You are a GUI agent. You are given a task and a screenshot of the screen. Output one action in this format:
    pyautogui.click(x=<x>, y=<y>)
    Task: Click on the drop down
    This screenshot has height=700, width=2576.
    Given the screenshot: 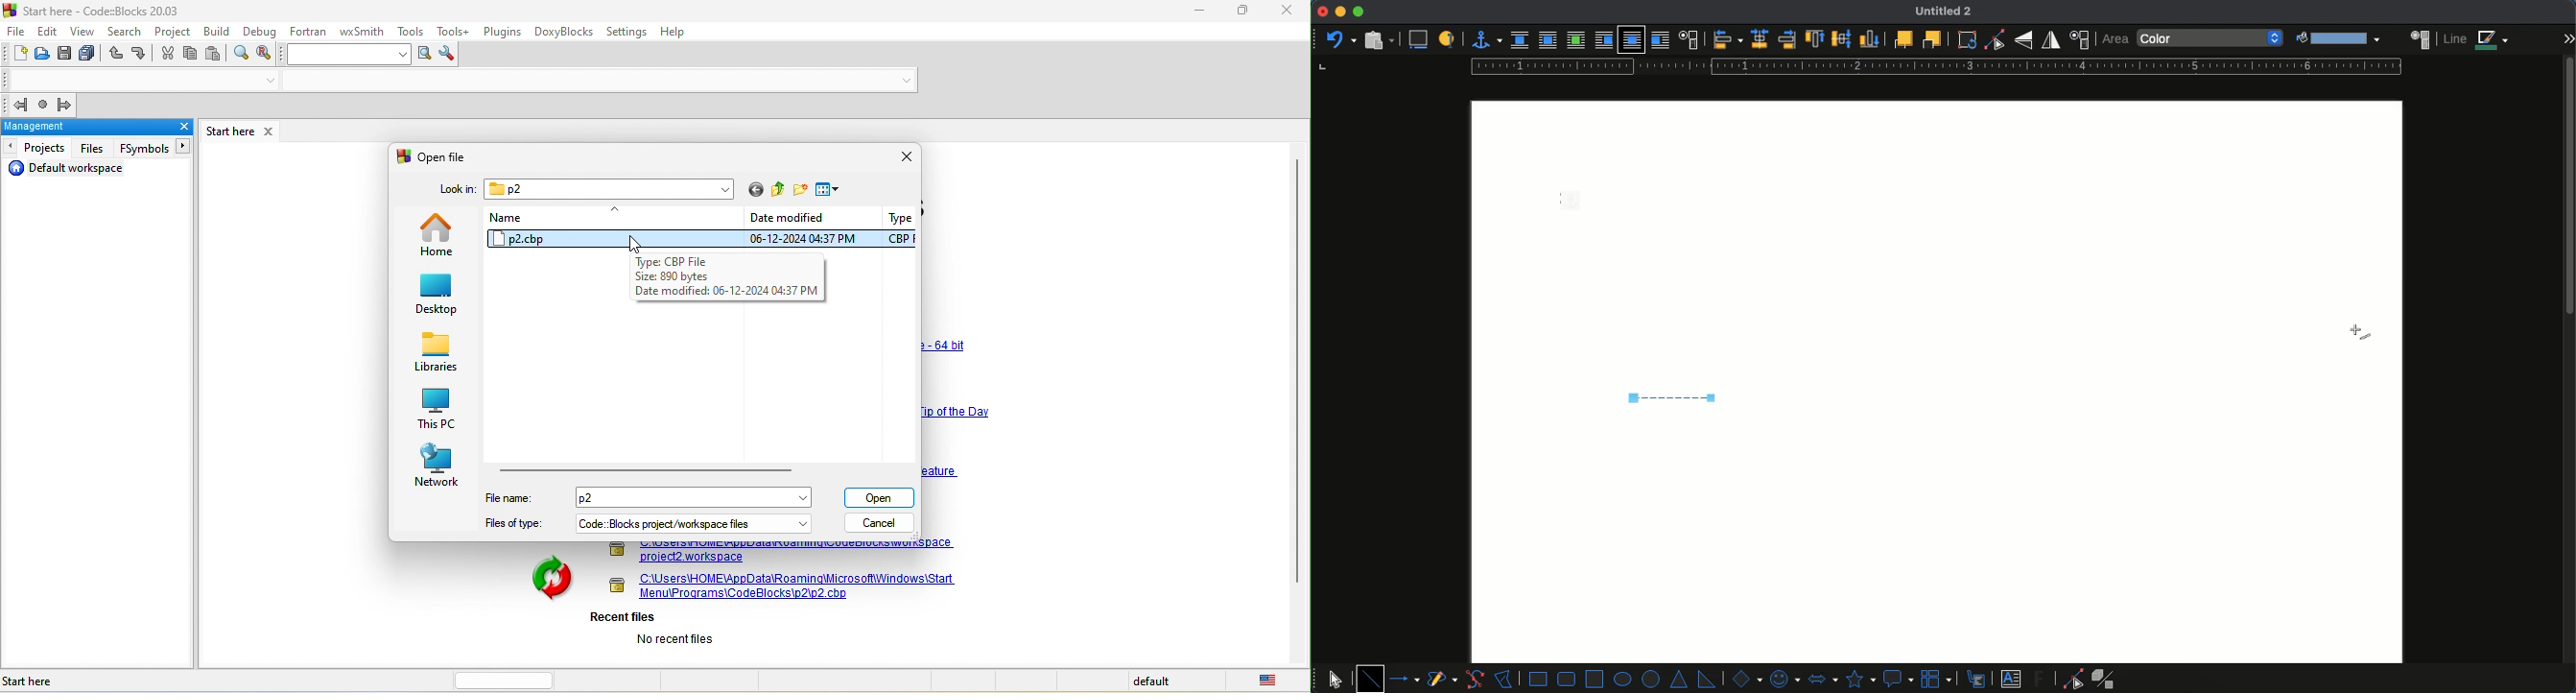 What is the action you would take?
    pyautogui.click(x=266, y=81)
    